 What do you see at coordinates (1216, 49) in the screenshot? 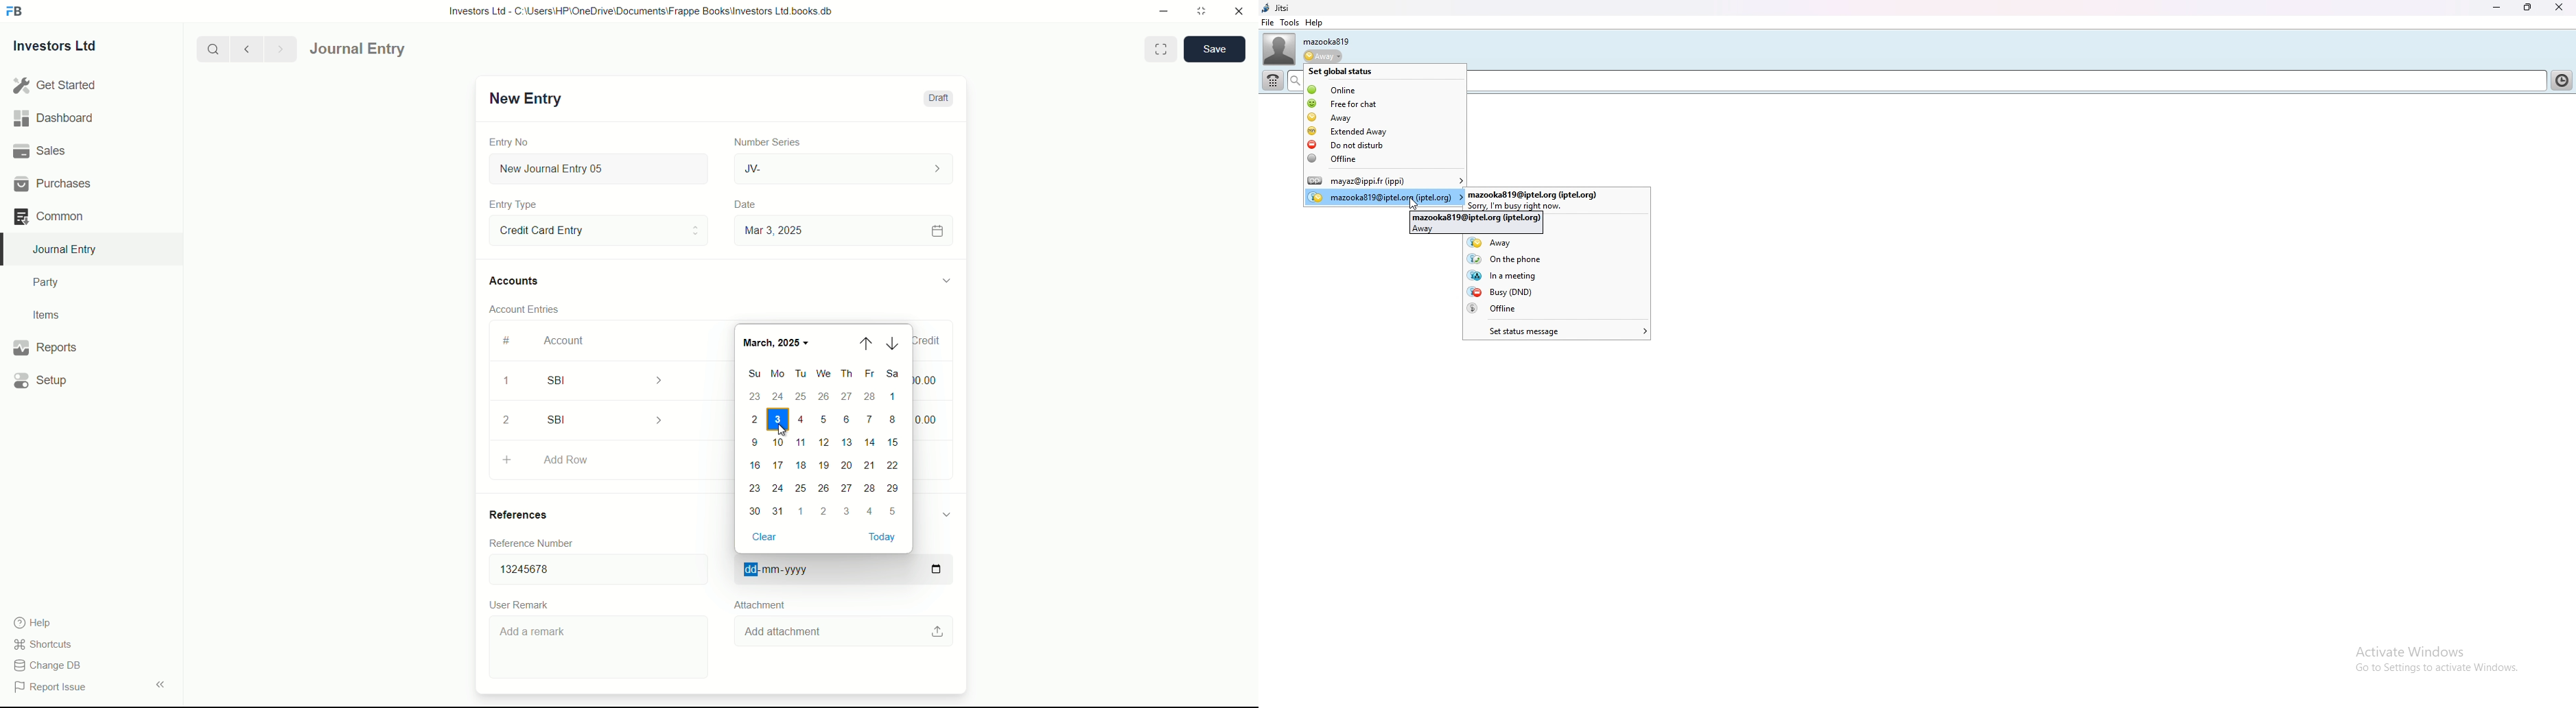
I see `save` at bounding box center [1216, 49].